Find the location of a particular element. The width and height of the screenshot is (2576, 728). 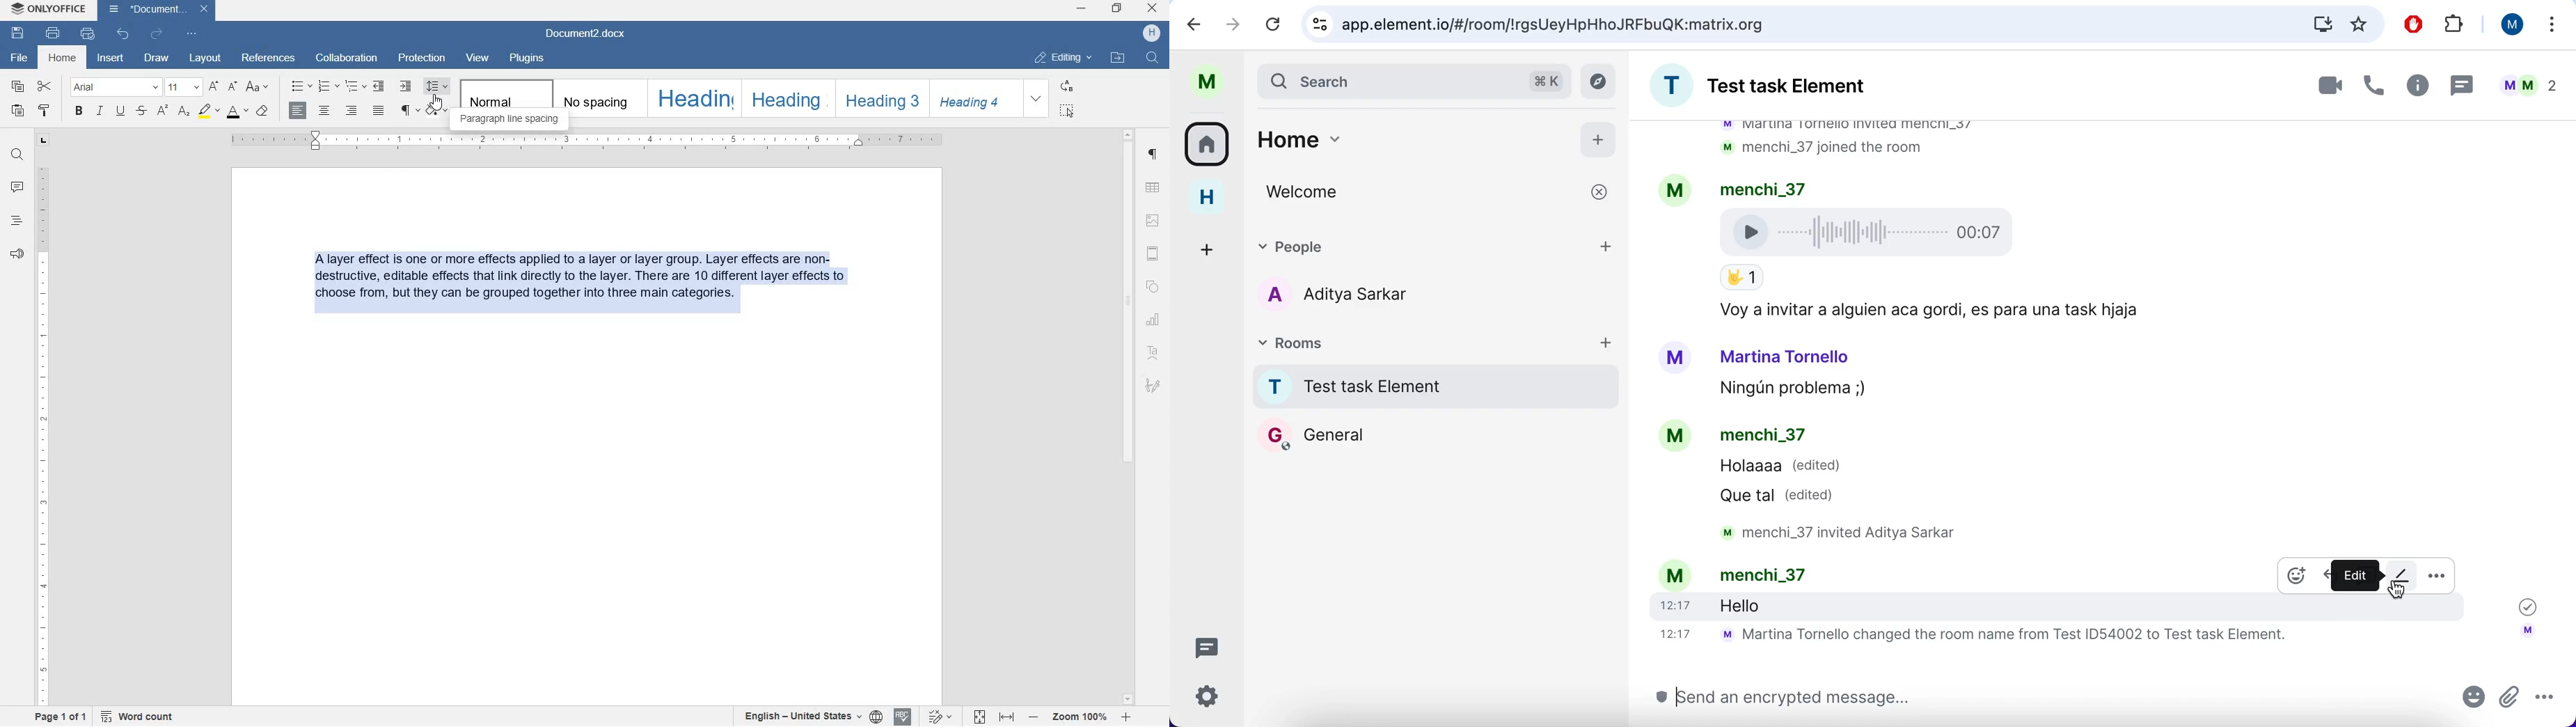

chat is located at coordinates (2102, 331).